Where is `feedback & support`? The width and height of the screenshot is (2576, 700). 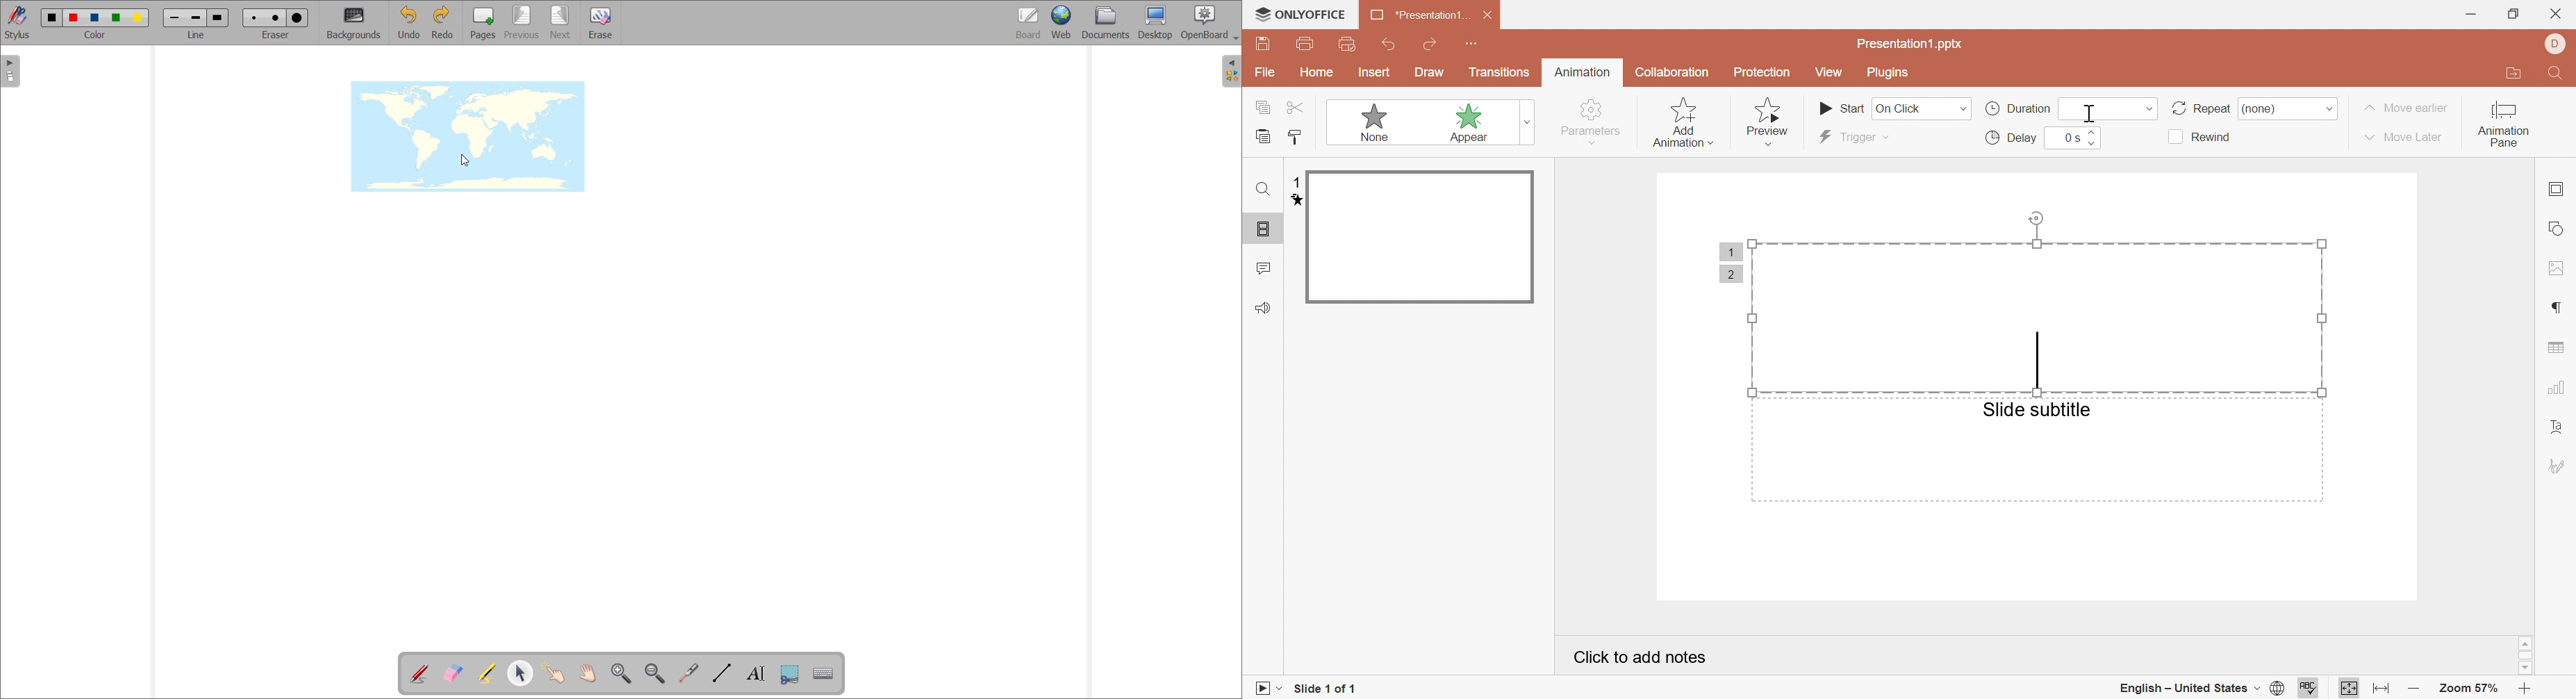
feedback & support is located at coordinates (1265, 307).